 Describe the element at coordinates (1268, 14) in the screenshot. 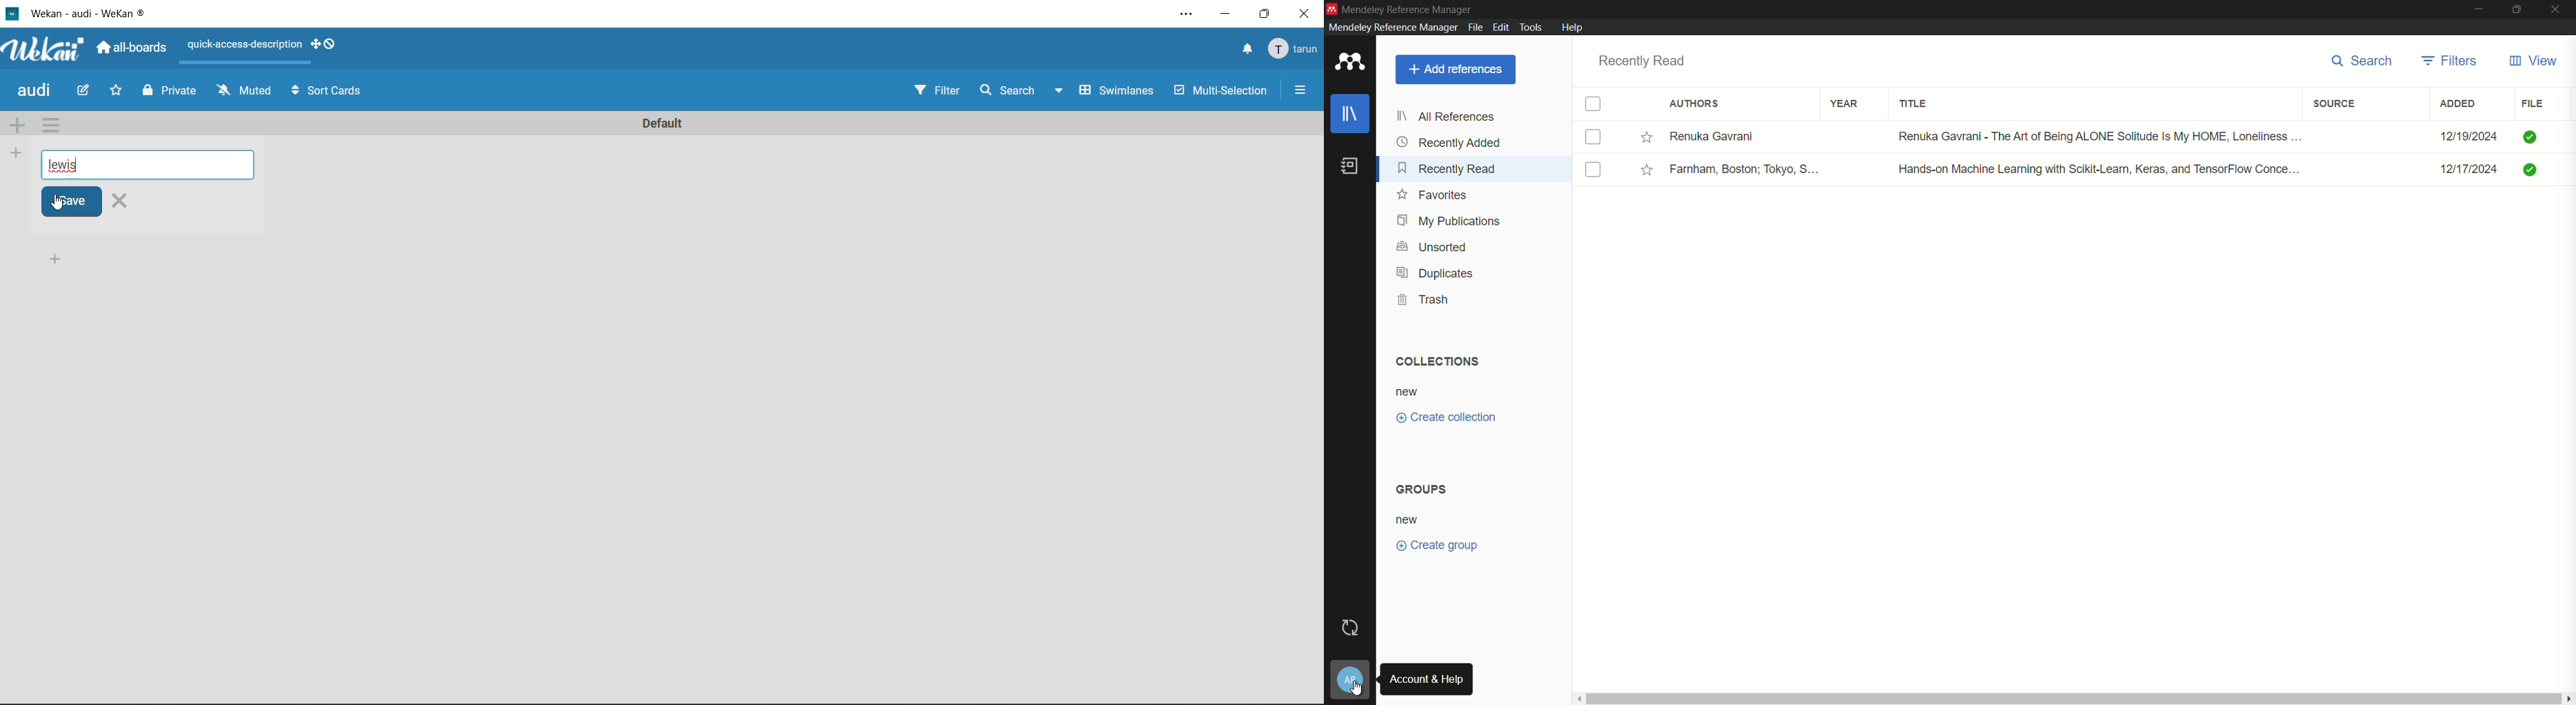

I see `maximize` at that location.